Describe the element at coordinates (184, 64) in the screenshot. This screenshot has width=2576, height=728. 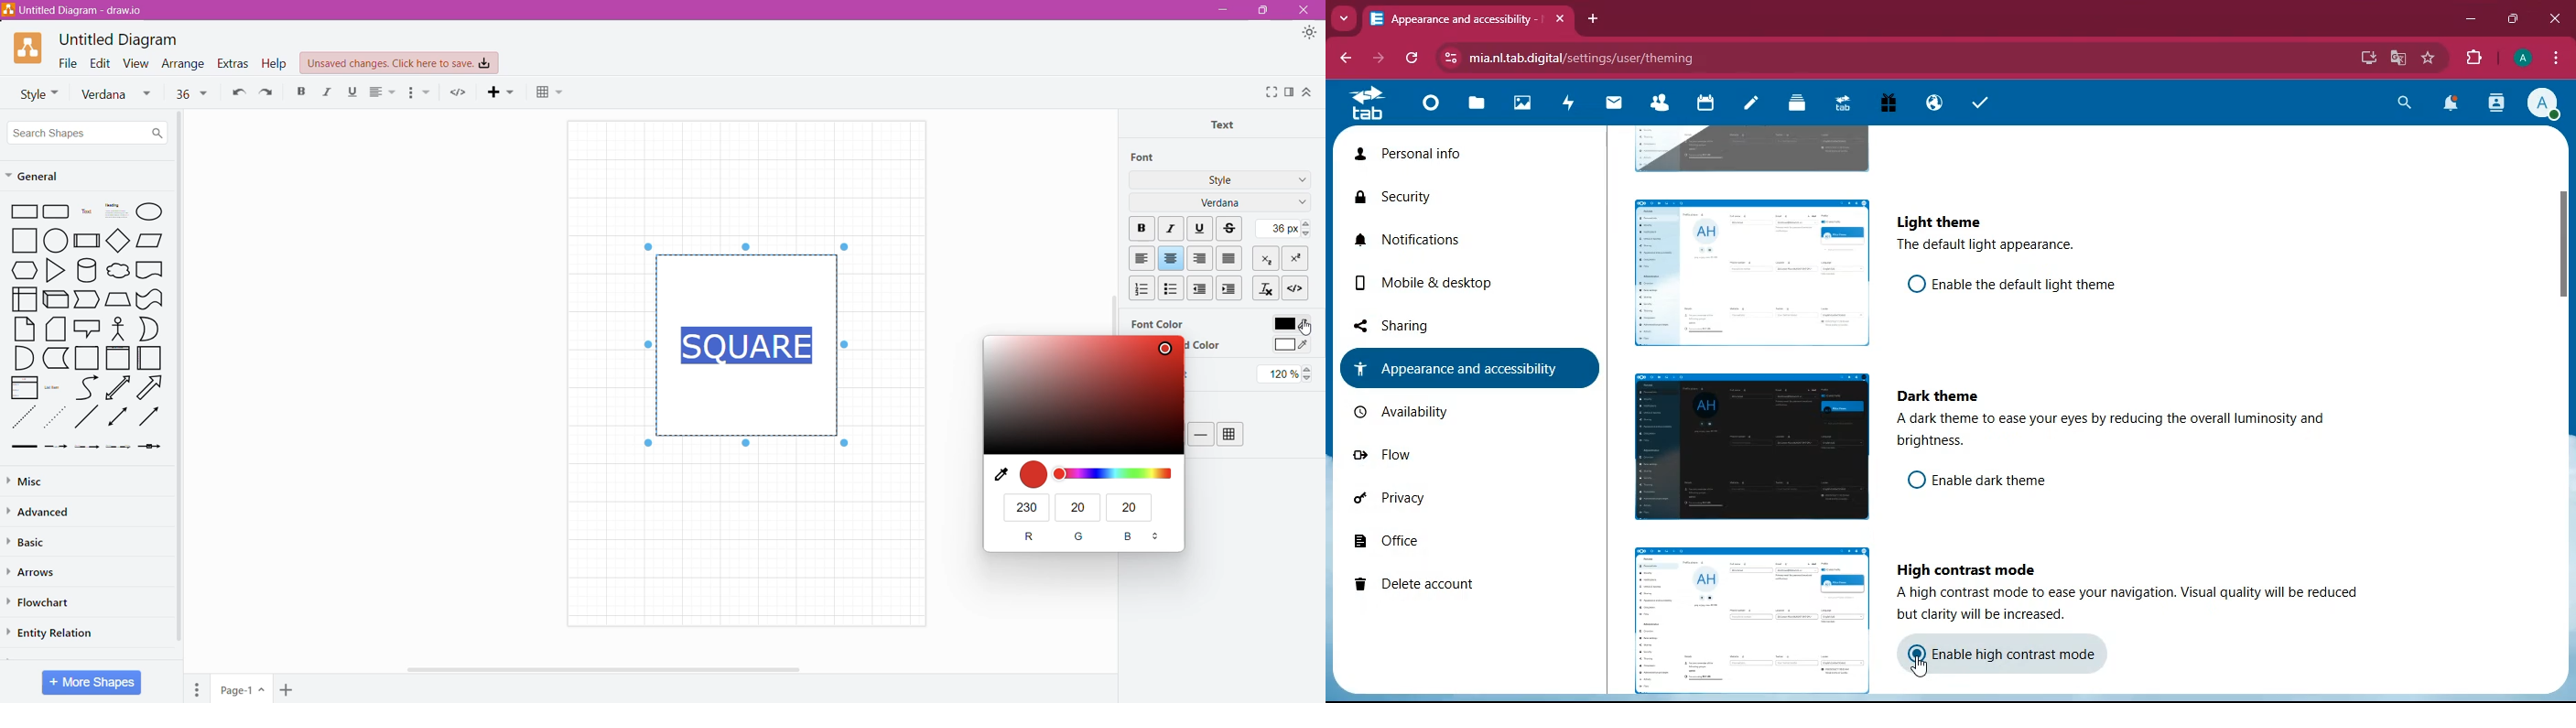
I see `Arrange` at that location.